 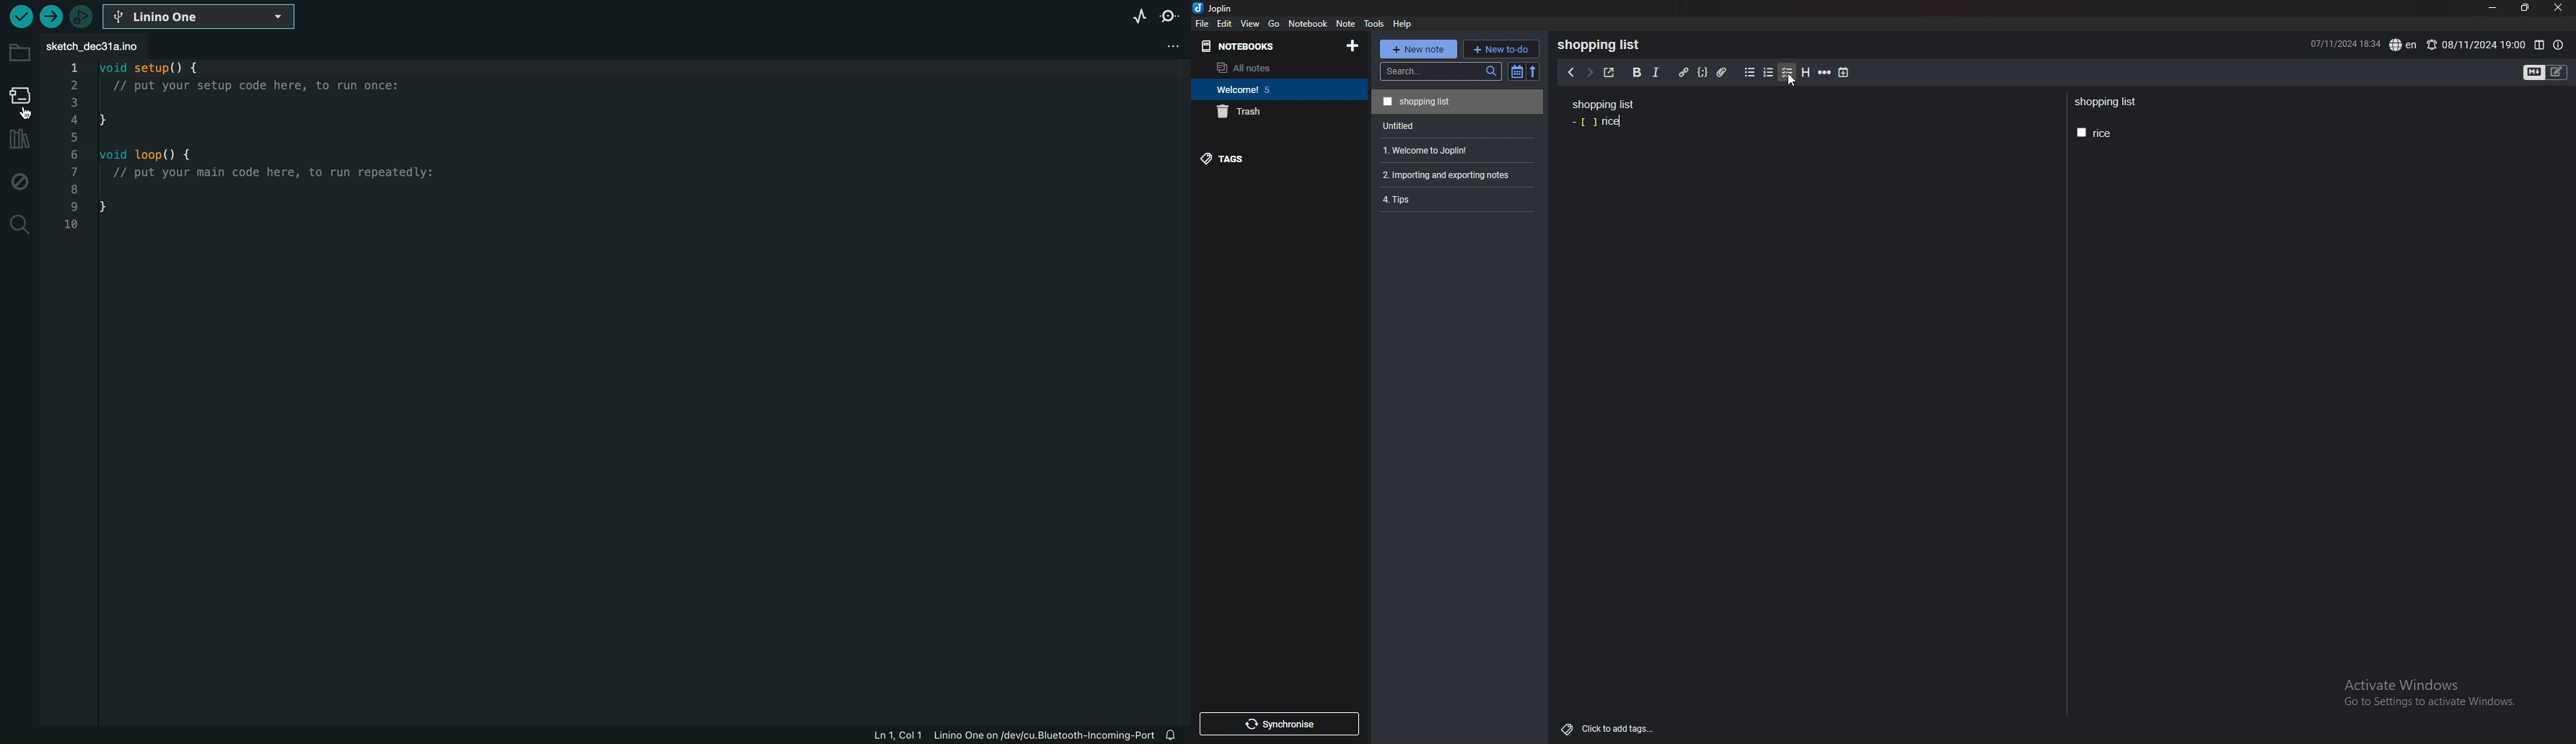 I want to click on synchronize, so click(x=1278, y=724).